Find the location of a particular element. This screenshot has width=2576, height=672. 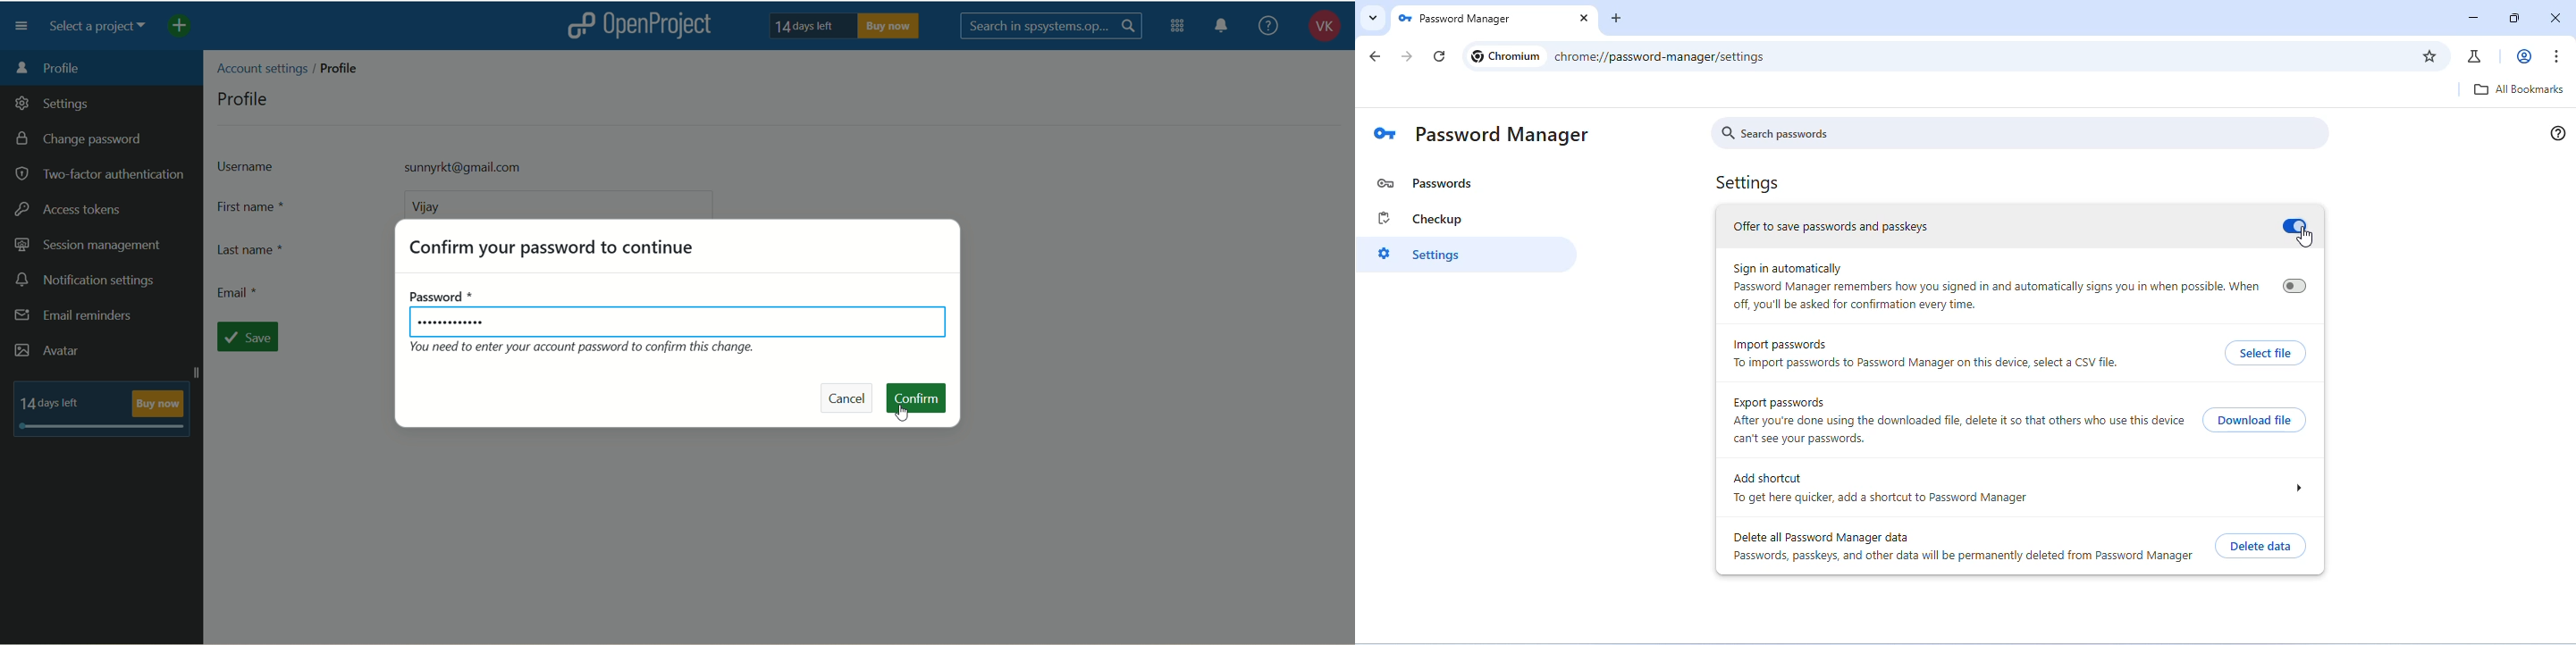

password manager is located at coordinates (1506, 136).